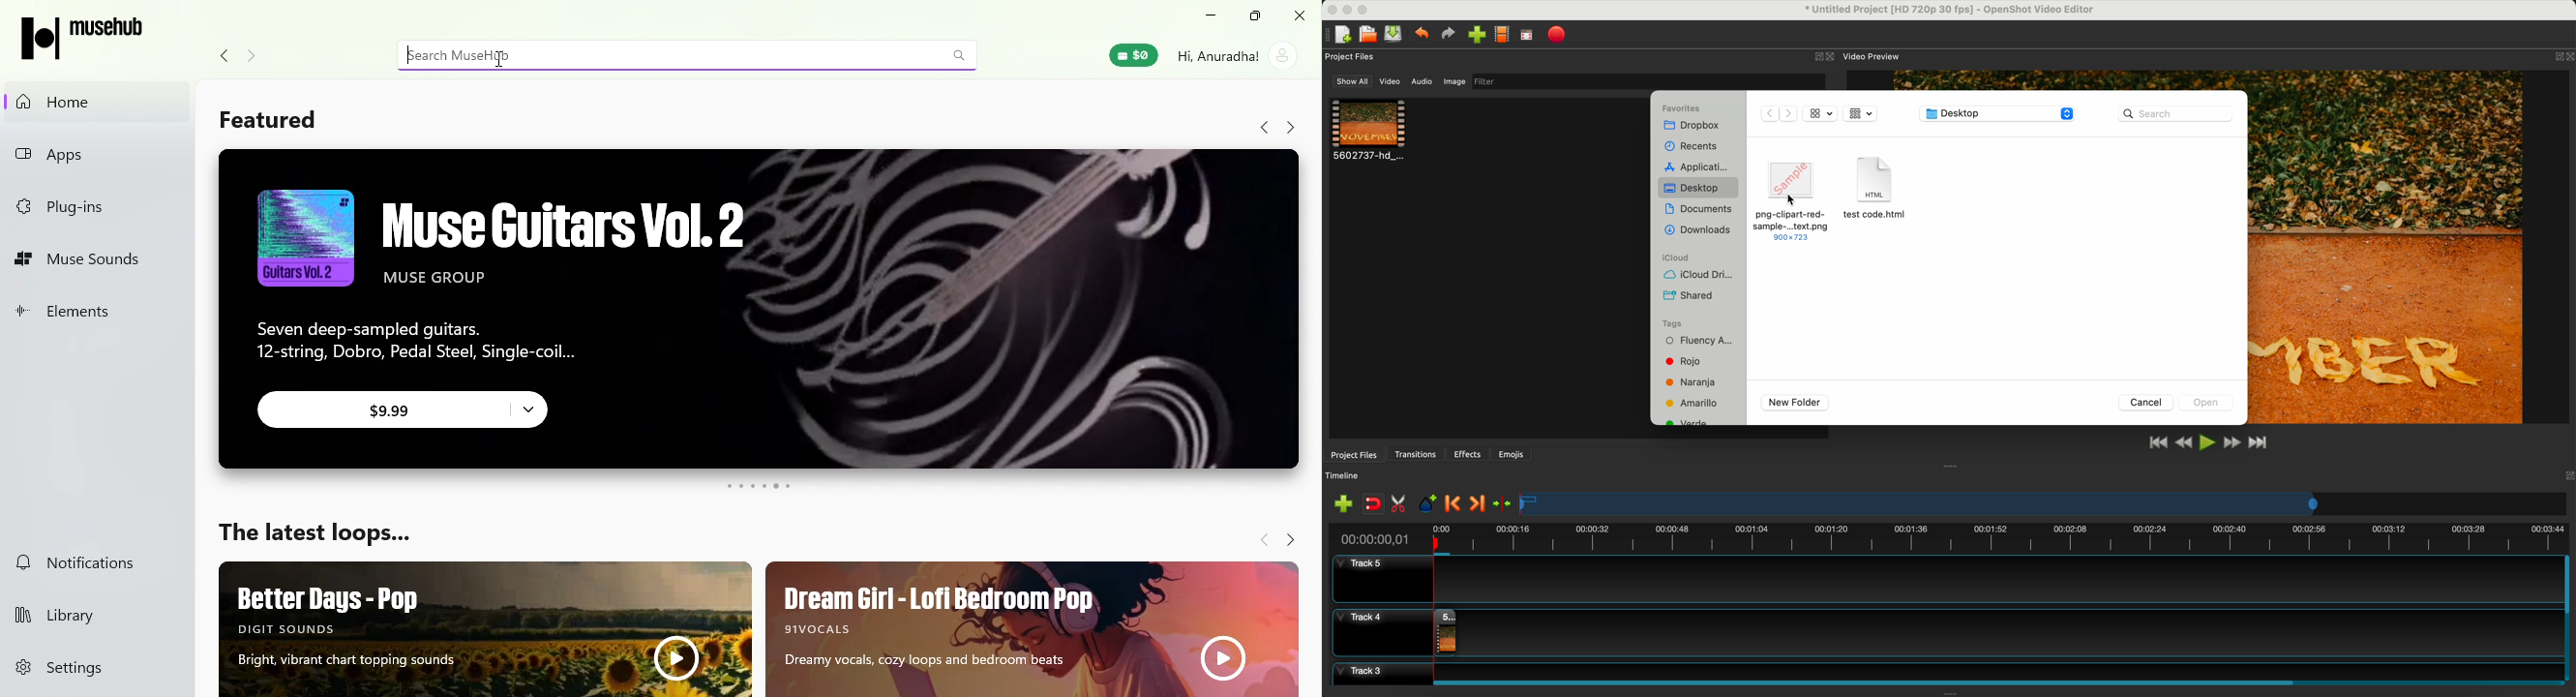  I want to click on Account, so click(1238, 54).